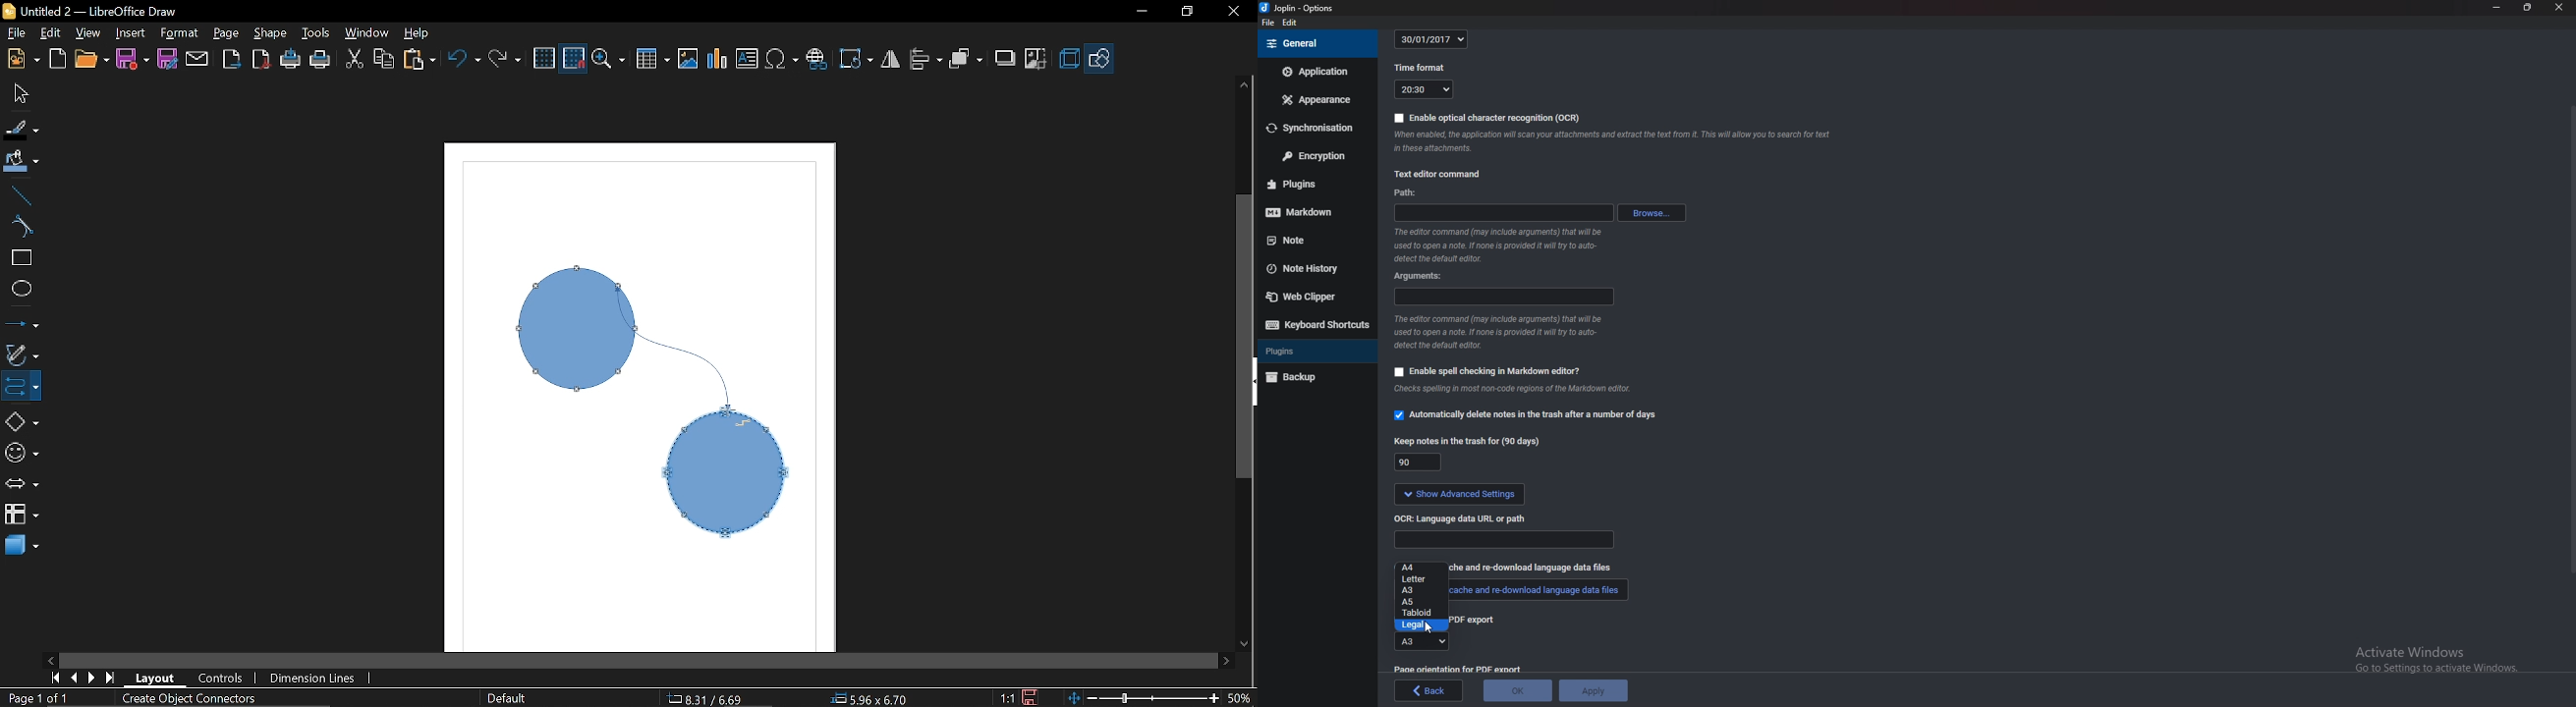 Image resolution: width=2576 pixels, height=728 pixels. Describe the element at coordinates (1407, 192) in the screenshot. I see `path` at that location.